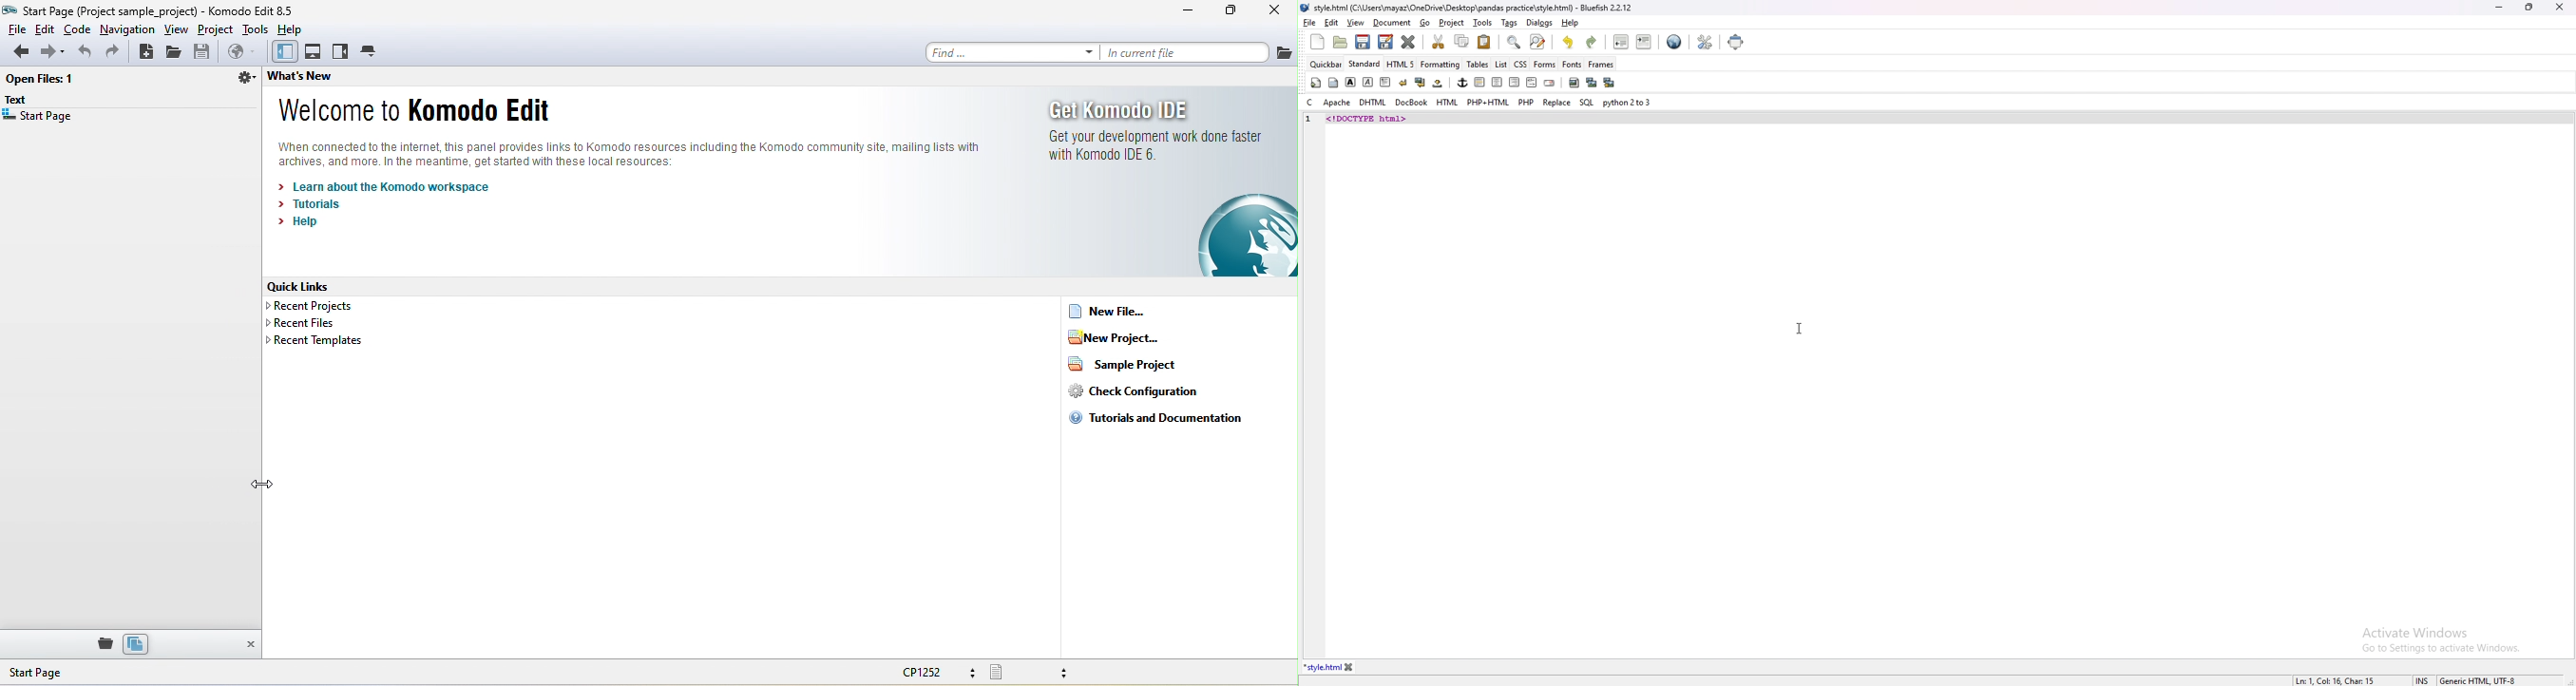  What do you see at coordinates (1462, 41) in the screenshot?
I see `copy` at bounding box center [1462, 41].